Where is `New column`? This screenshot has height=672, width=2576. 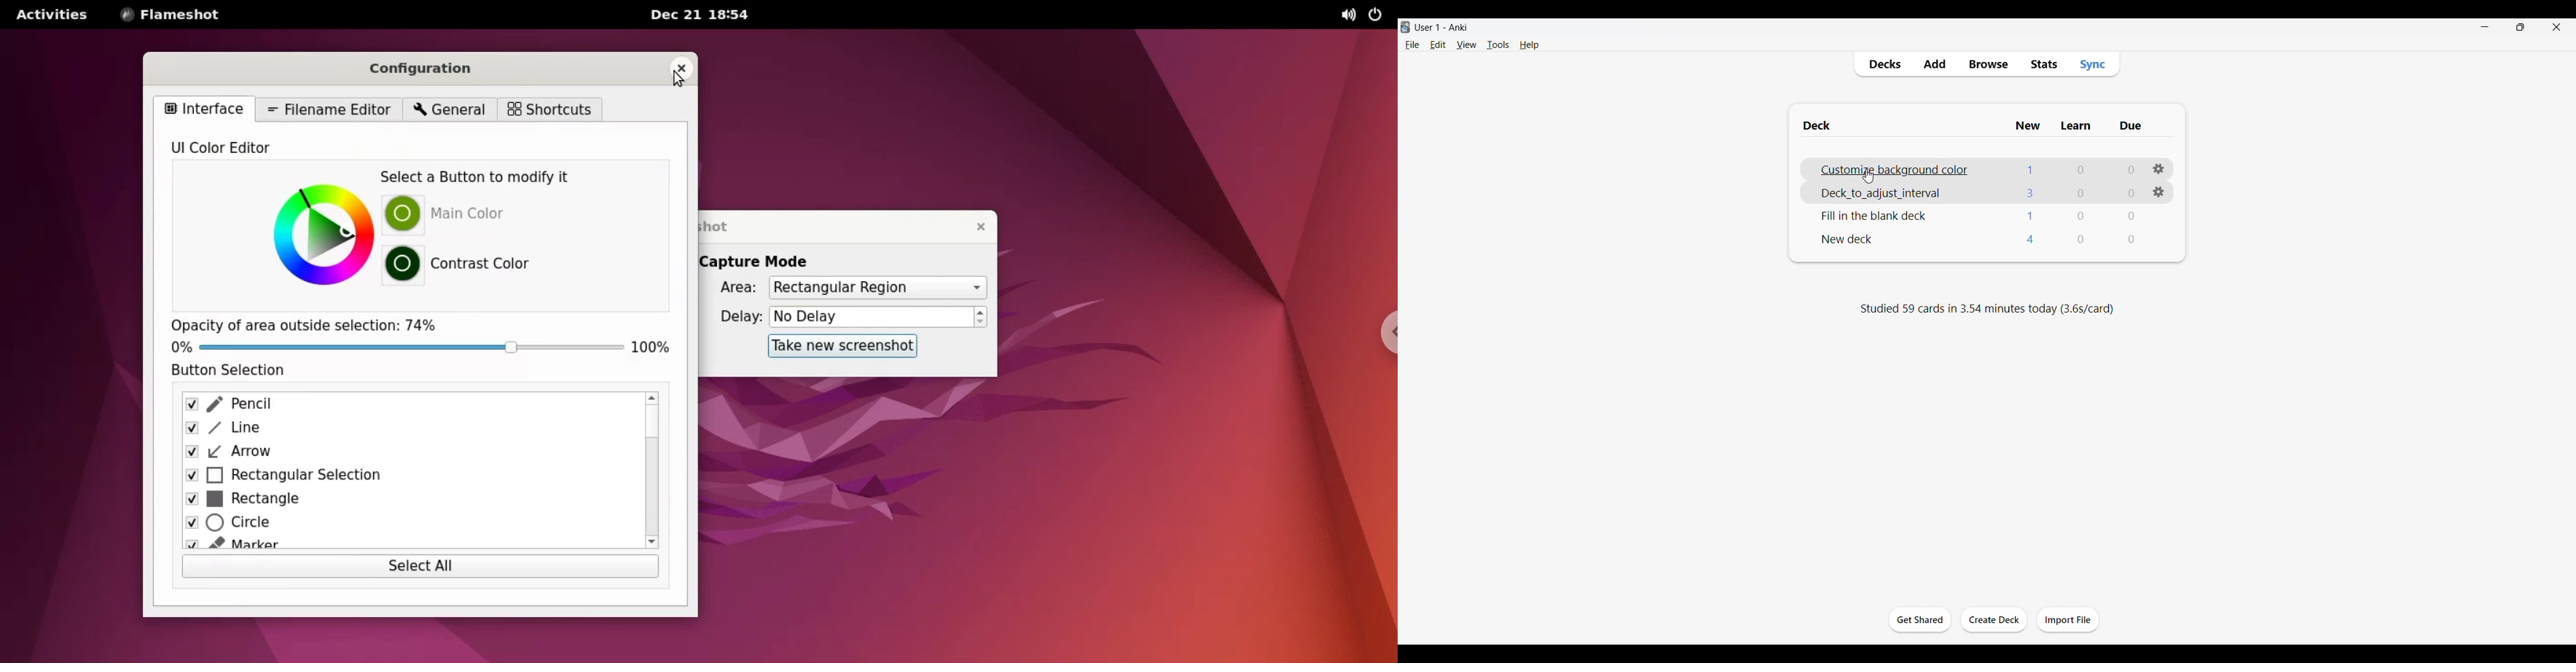
New column is located at coordinates (2028, 126).